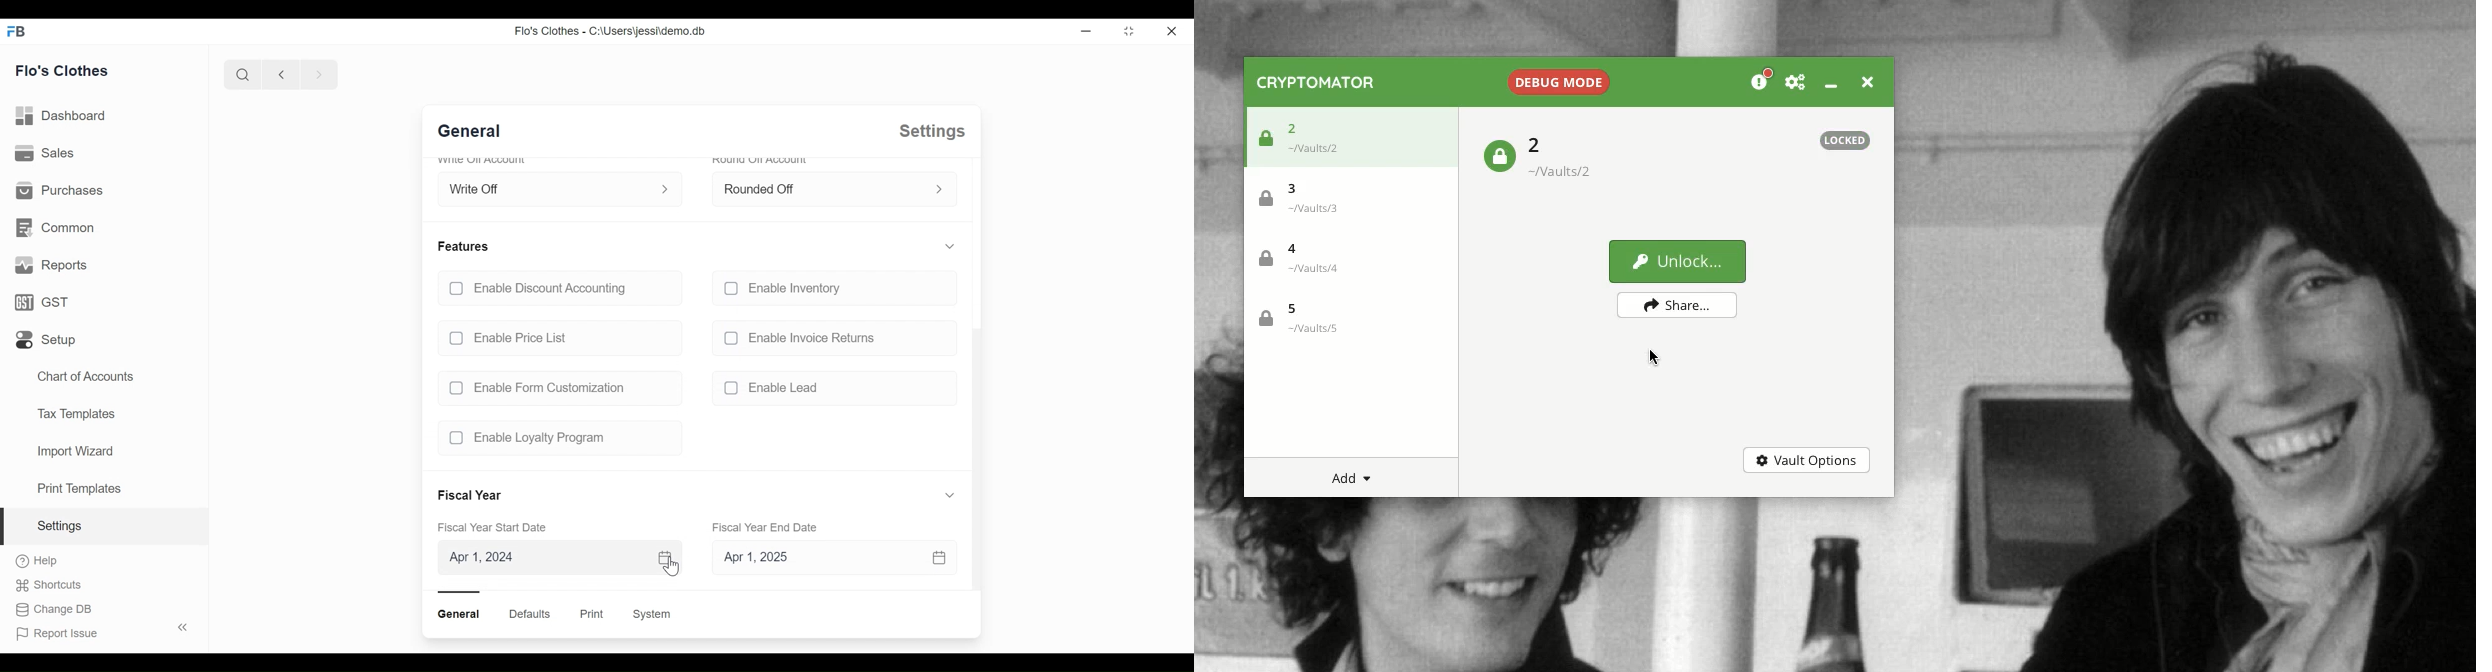  Describe the element at coordinates (497, 528) in the screenshot. I see `Fiscal Year Start Date` at that location.